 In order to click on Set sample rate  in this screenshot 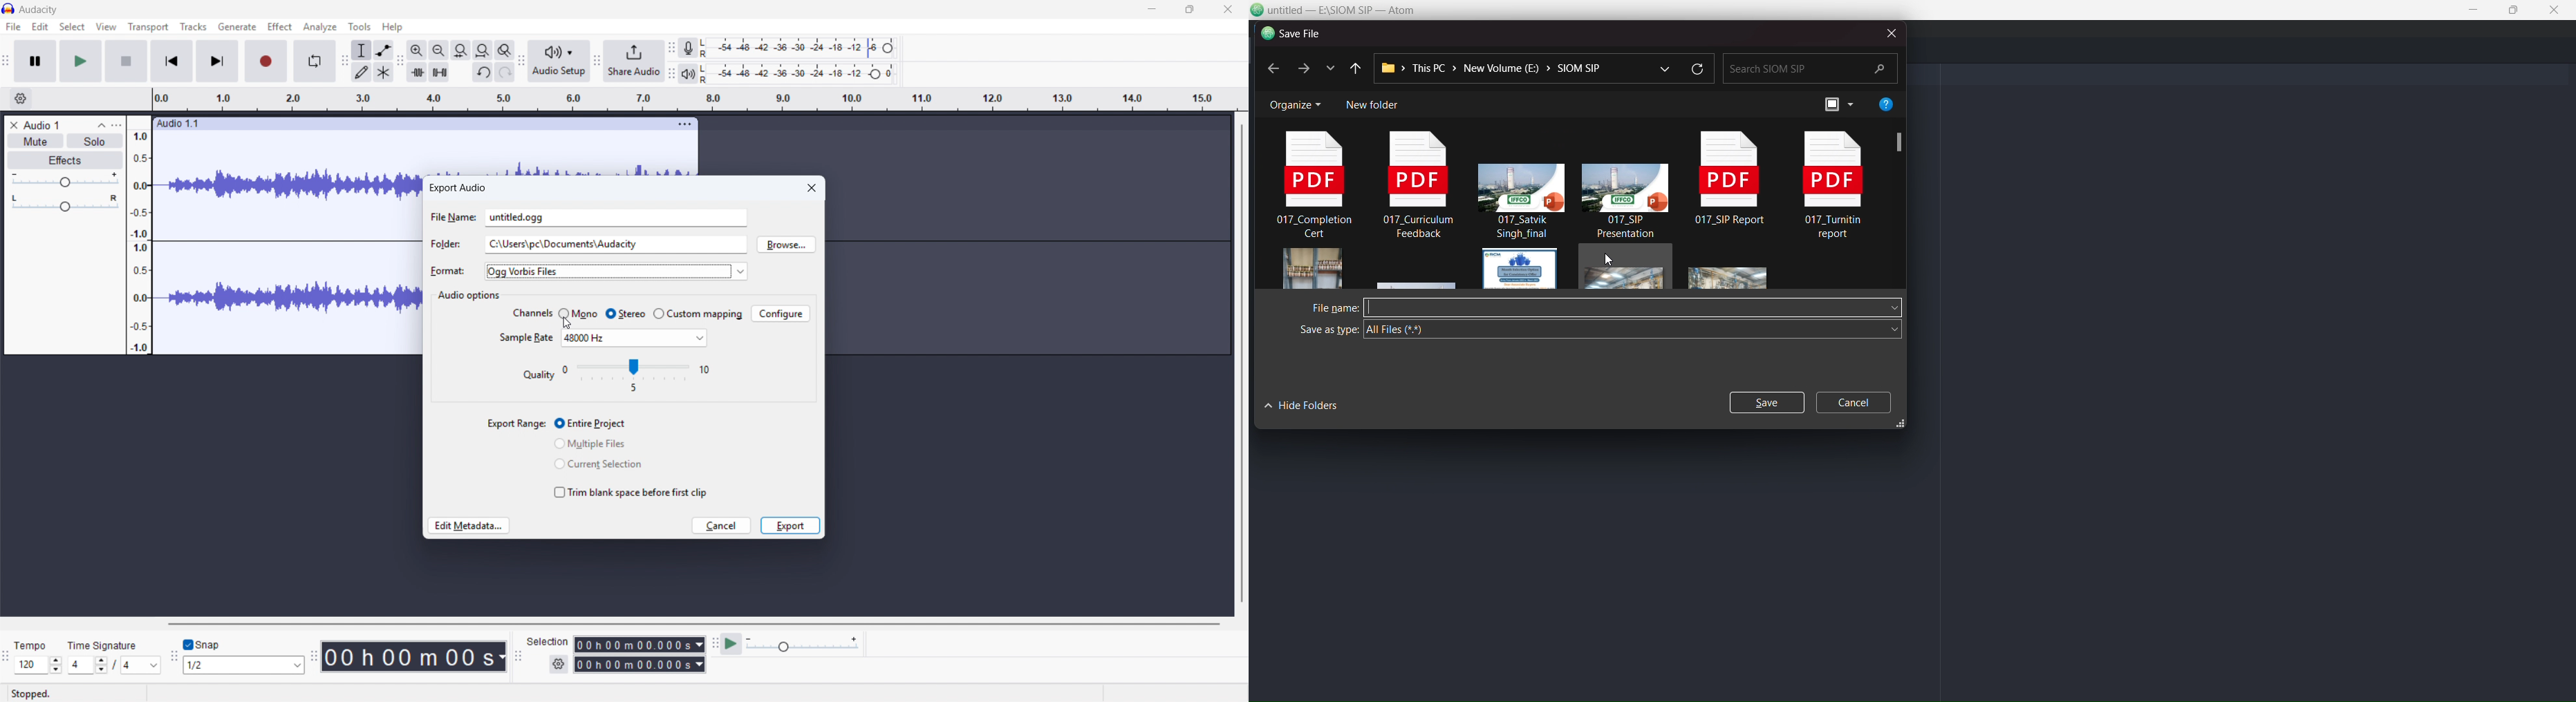, I will do `click(635, 338)`.